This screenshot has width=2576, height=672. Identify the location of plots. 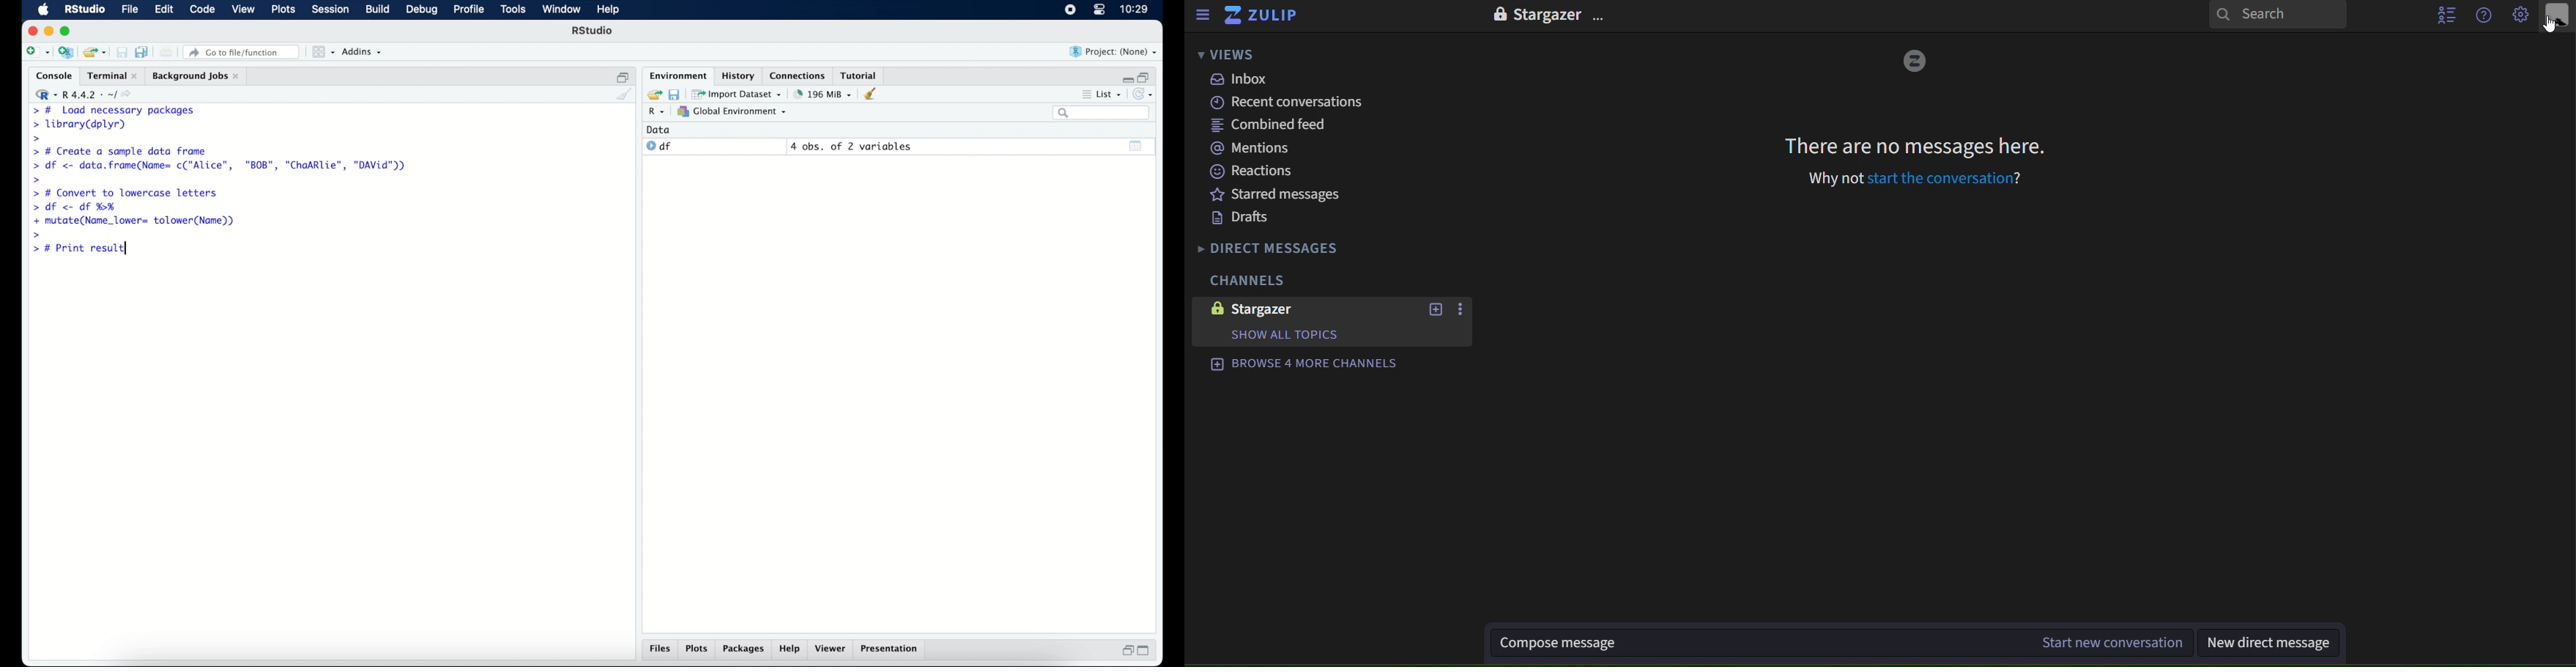
(699, 650).